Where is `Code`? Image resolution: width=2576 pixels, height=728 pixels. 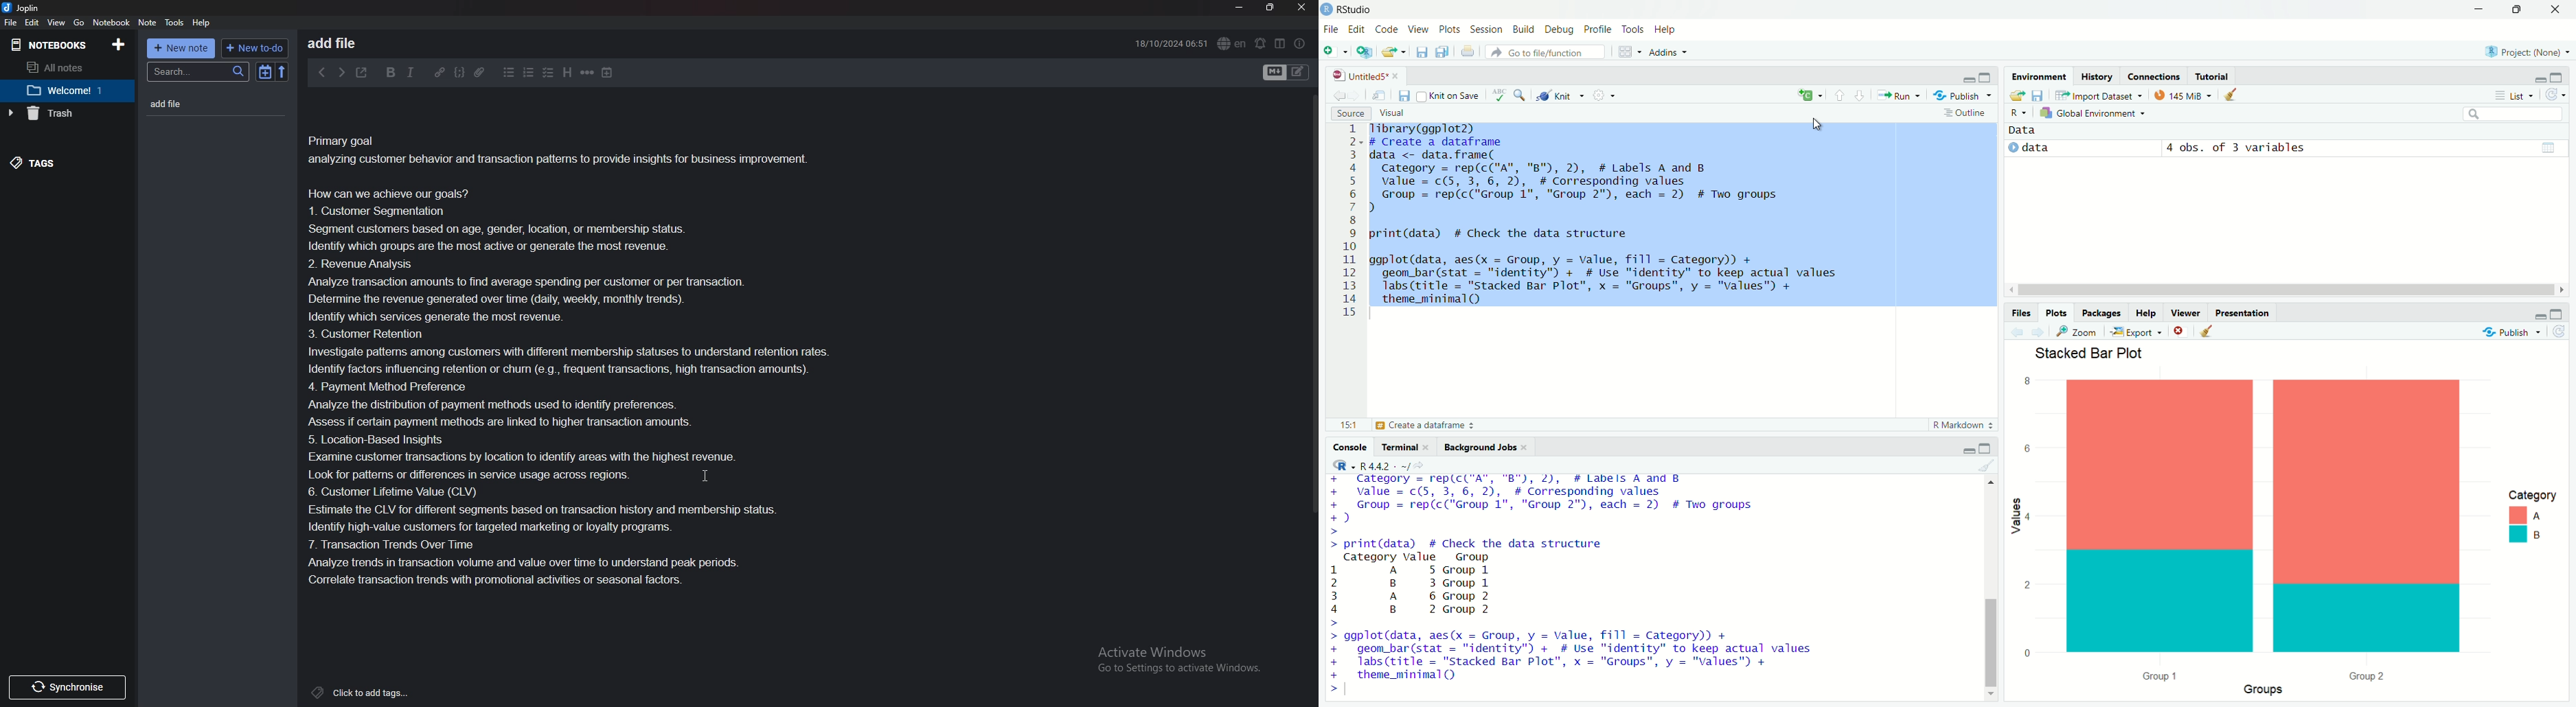 Code is located at coordinates (1387, 29).